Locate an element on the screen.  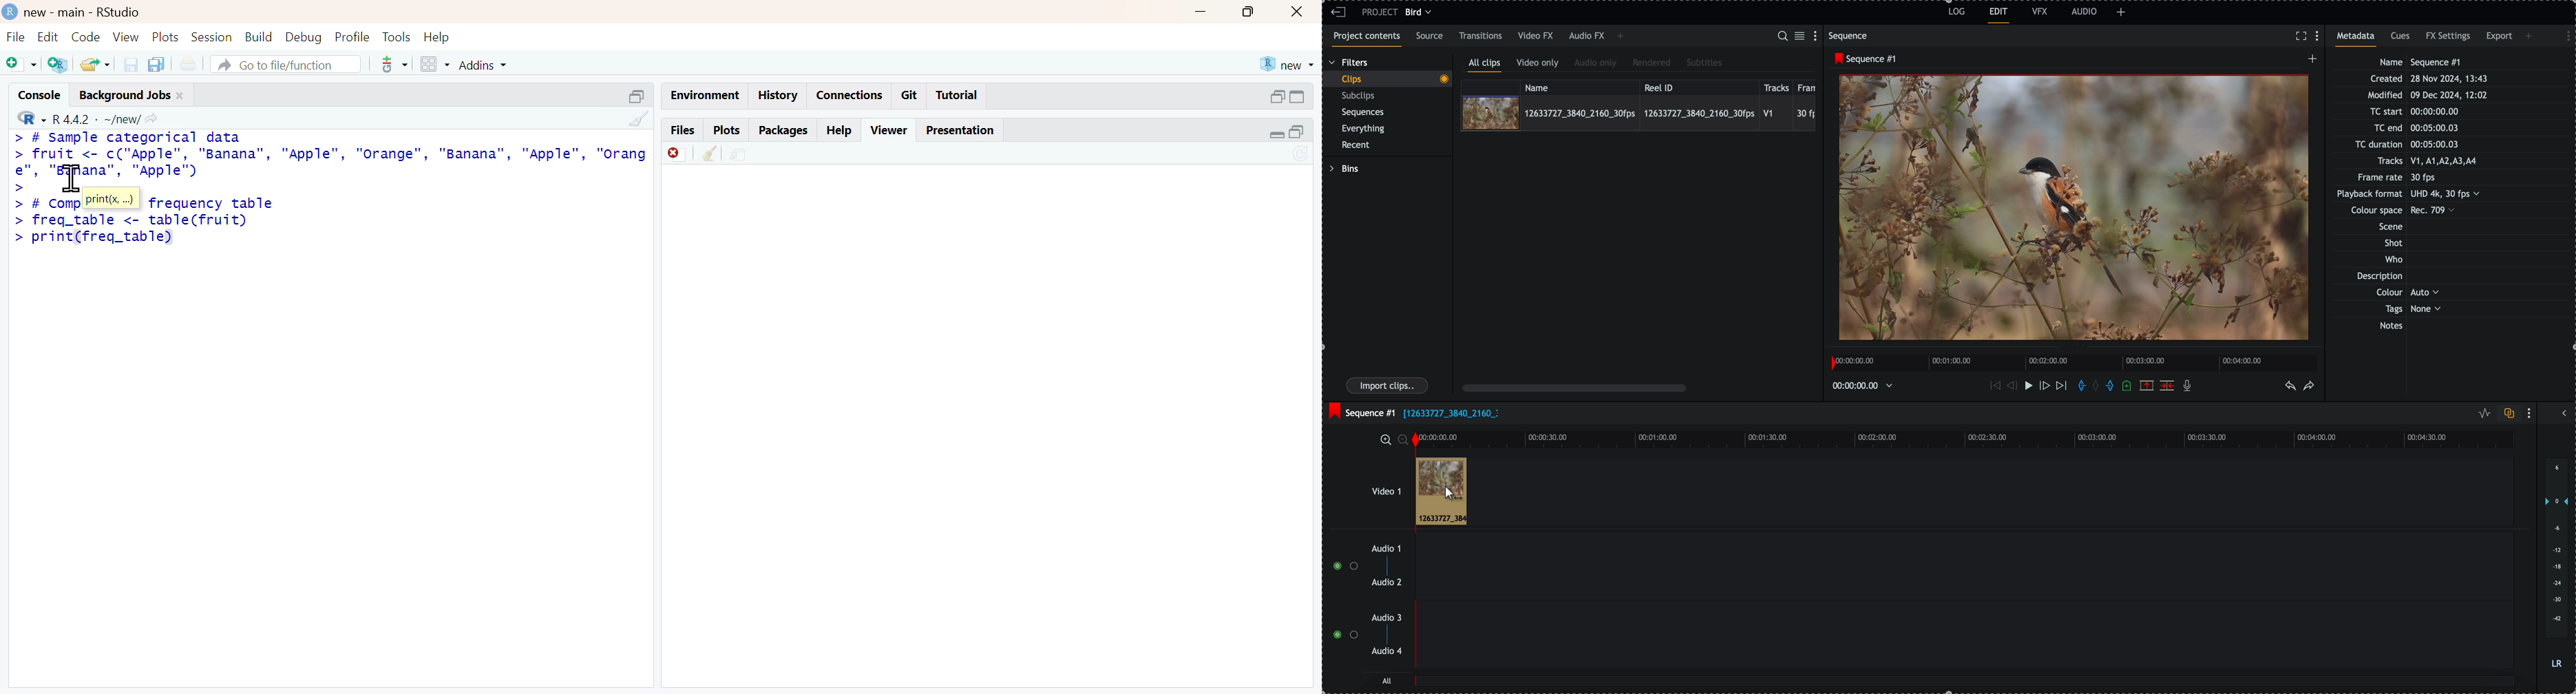
profile is located at coordinates (352, 36).